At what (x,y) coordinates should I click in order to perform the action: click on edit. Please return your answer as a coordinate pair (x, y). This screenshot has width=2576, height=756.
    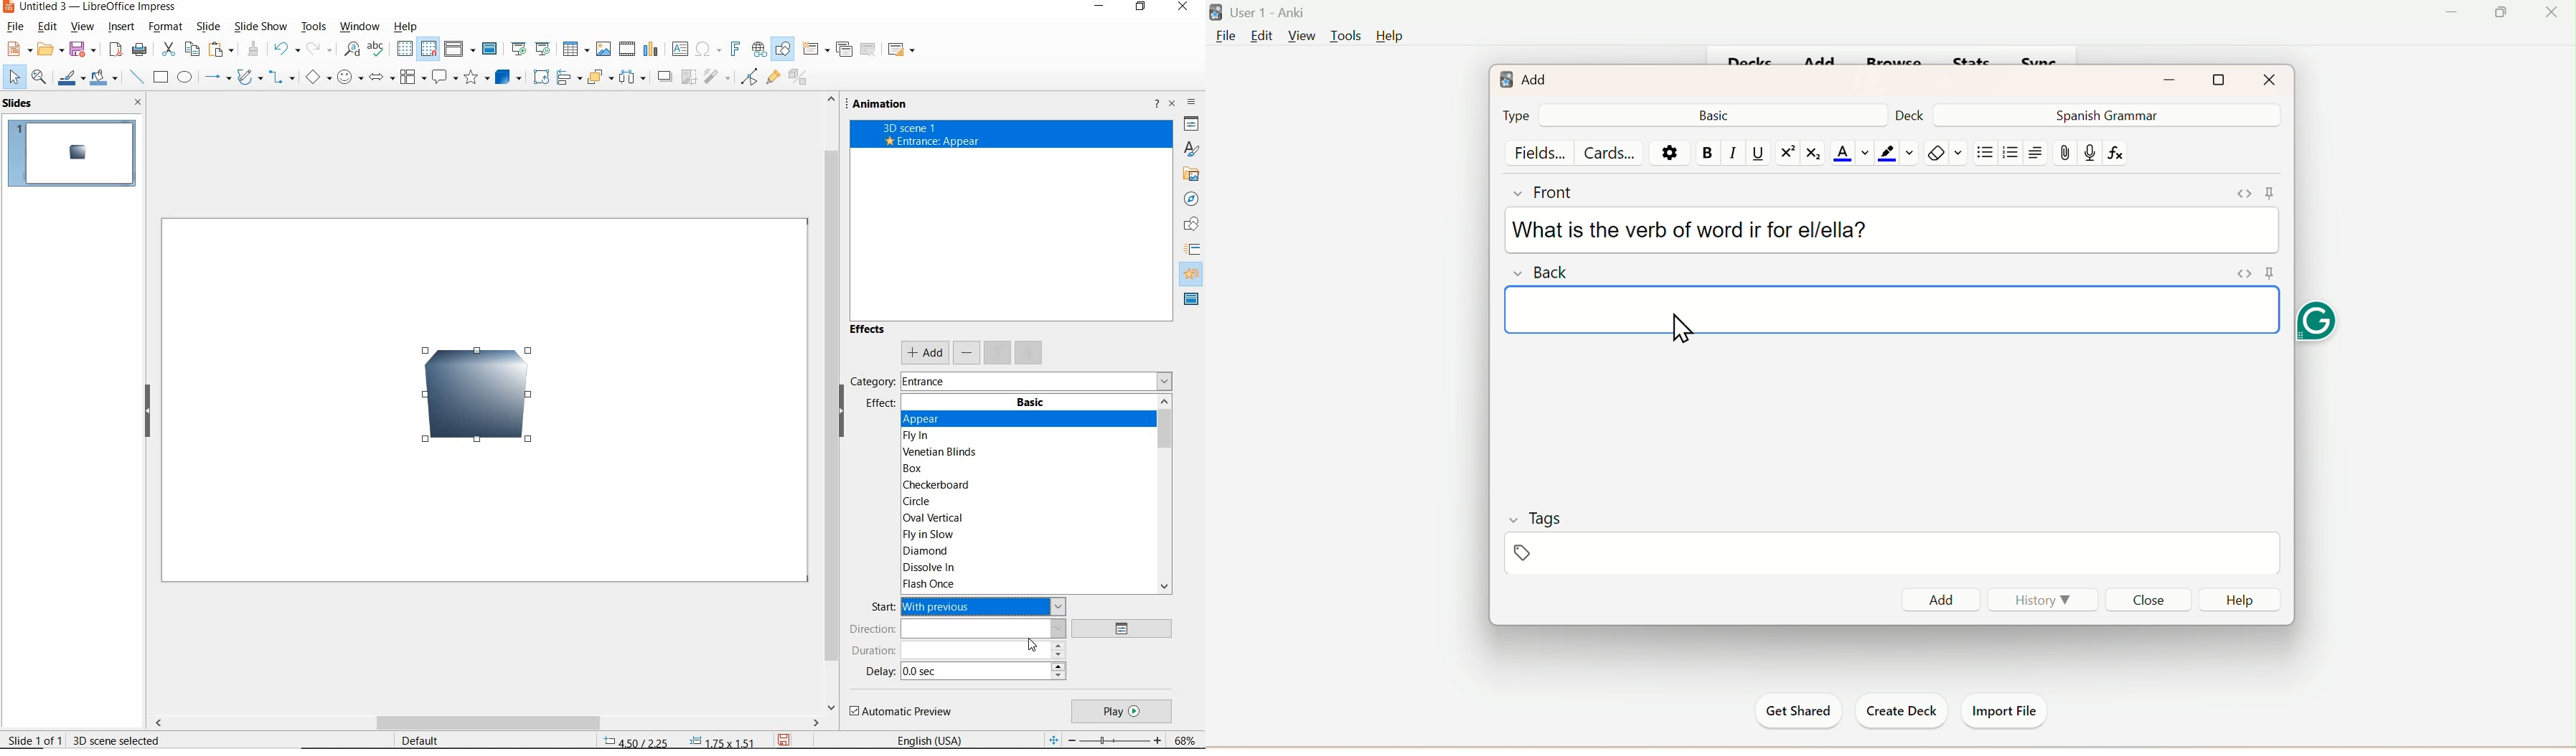
    Looking at the image, I should click on (47, 28).